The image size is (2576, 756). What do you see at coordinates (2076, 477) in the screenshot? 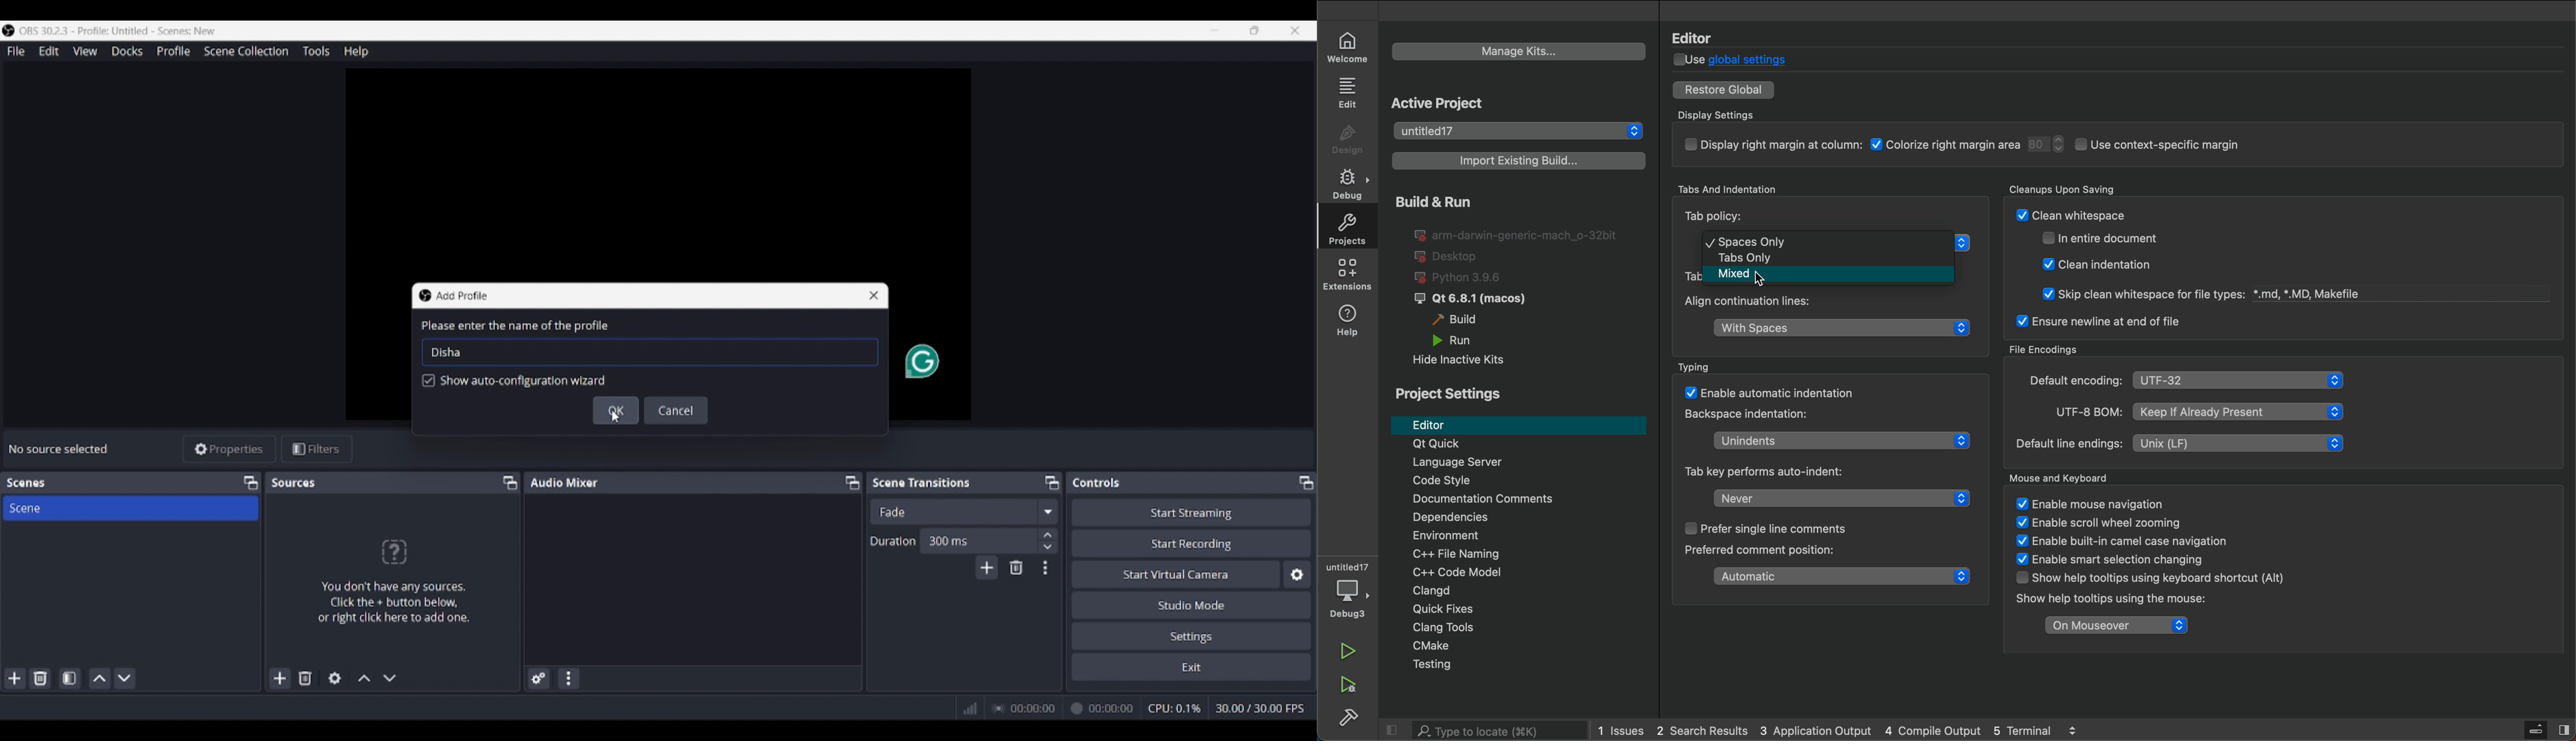
I see `Mouse and Keyboard` at bounding box center [2076, 477].